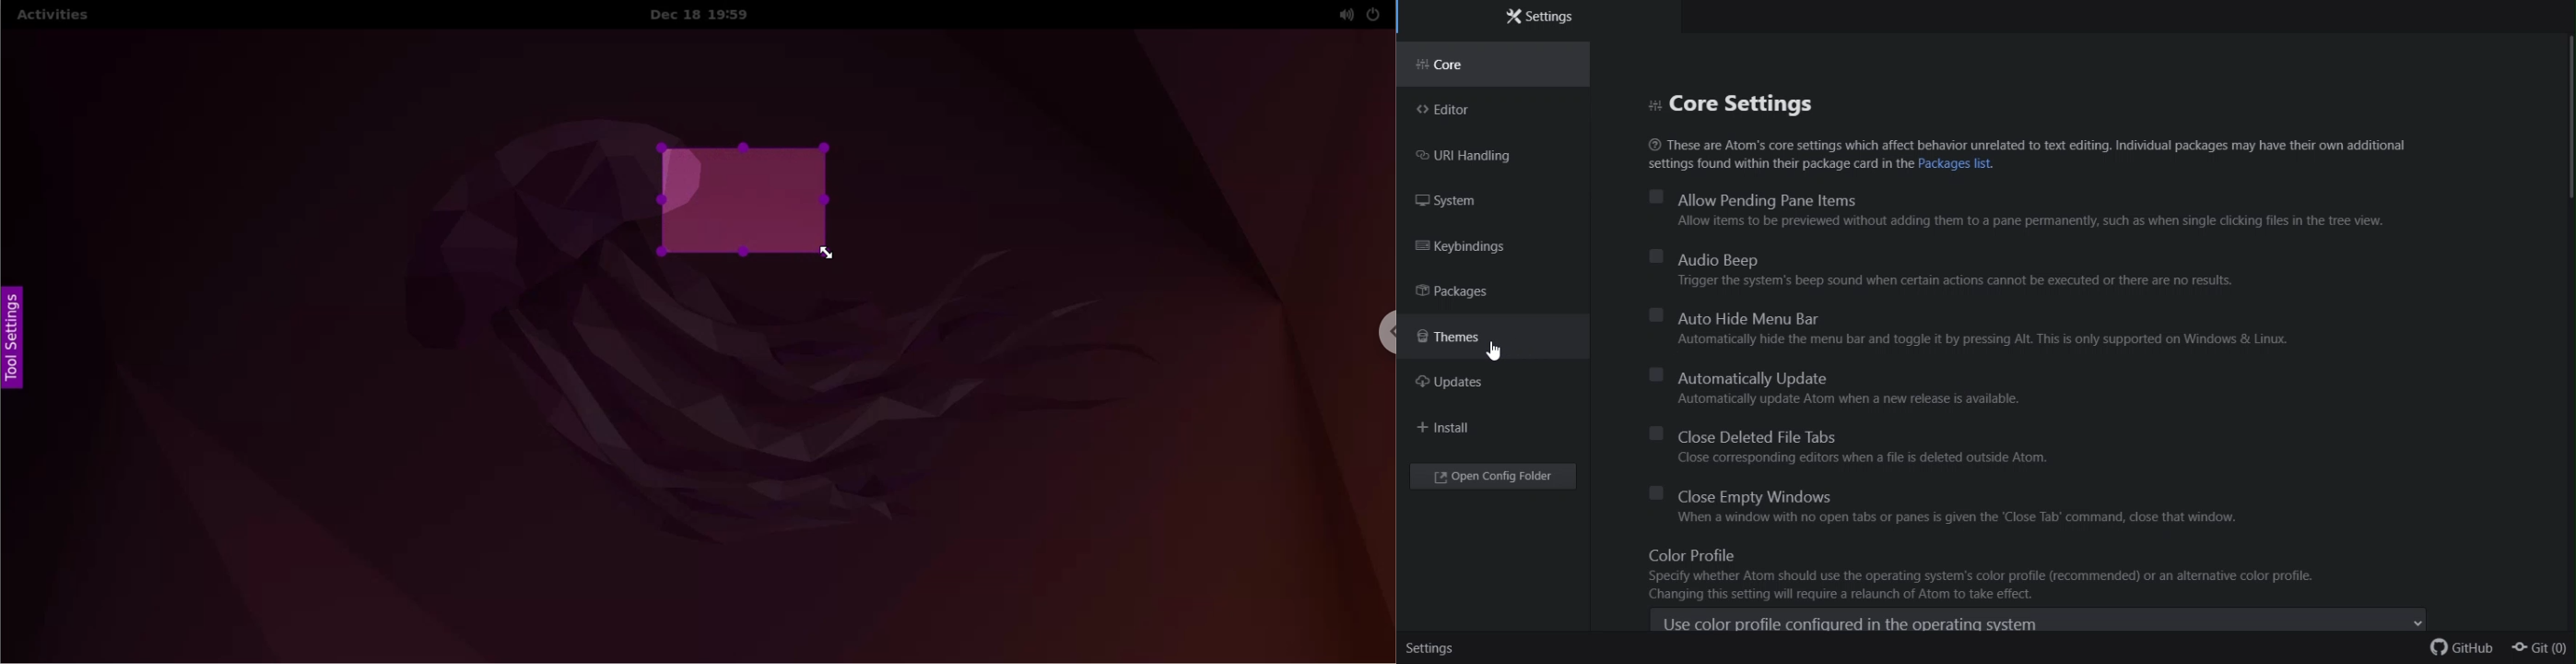 Image resolution: width=2576 pixels, height=672 pixels. Describe the element at coordinates (1493, 250) in the screenshot. I see `key bindings` at that location.